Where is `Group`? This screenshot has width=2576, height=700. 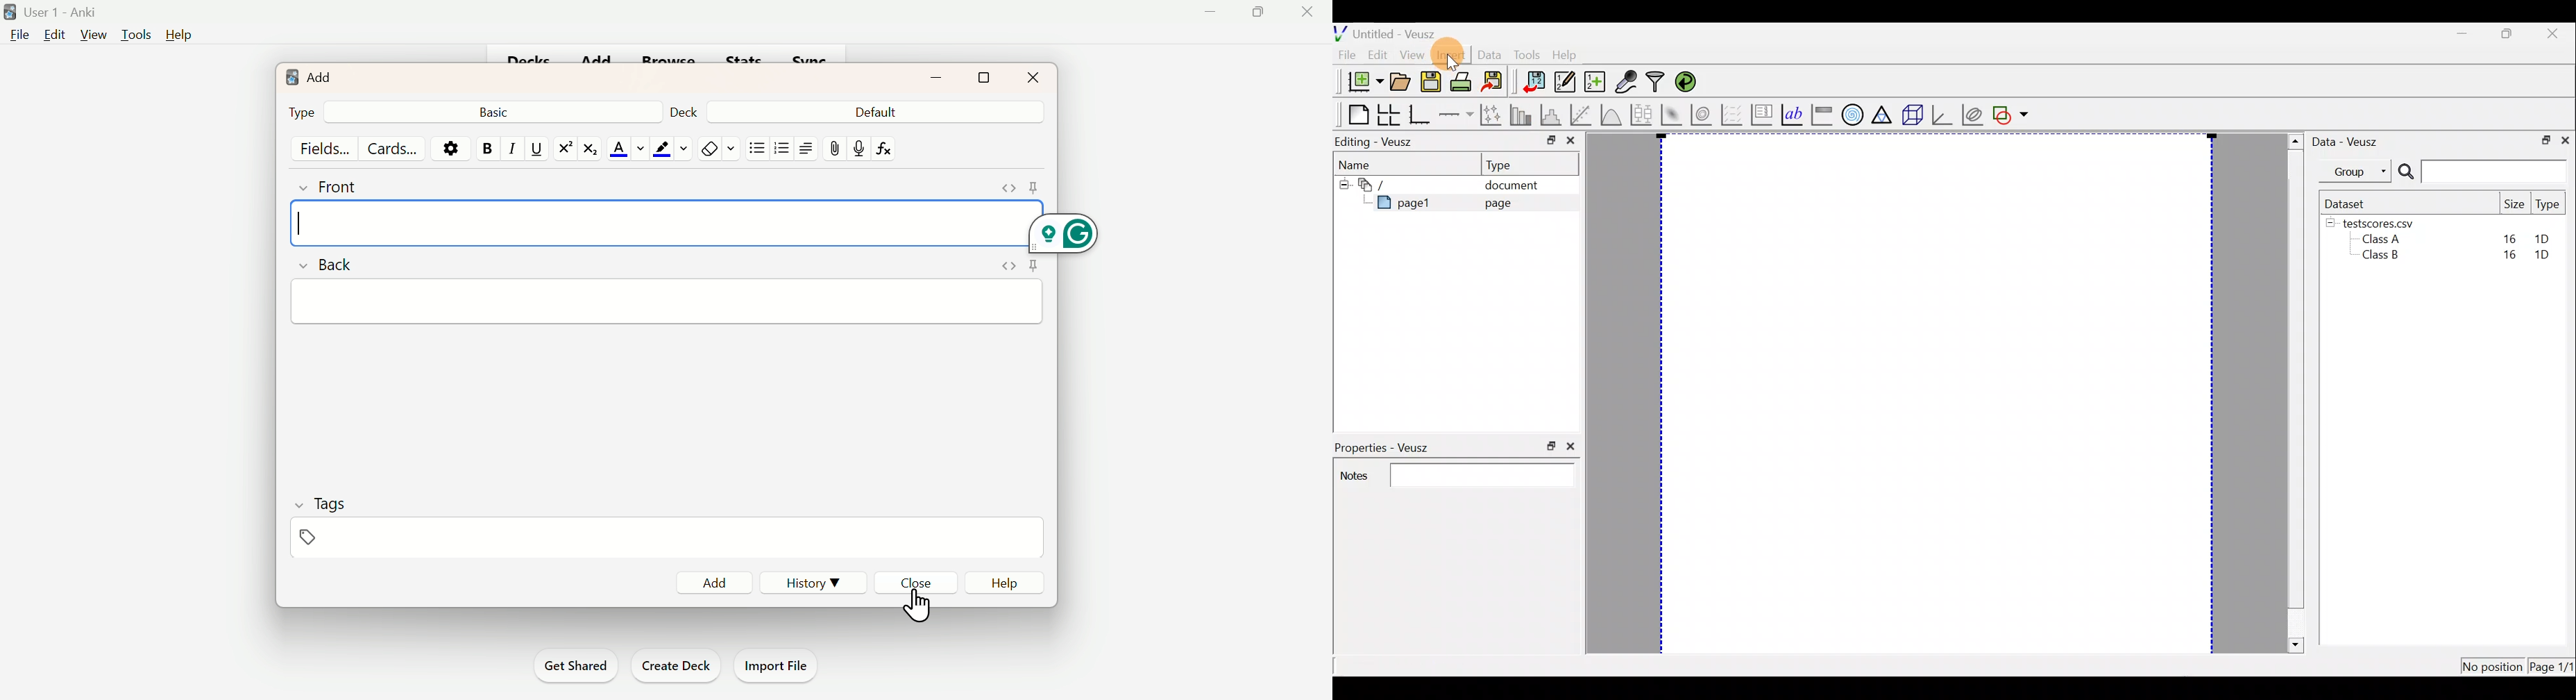 Group is located at coordinates (2358, 171).